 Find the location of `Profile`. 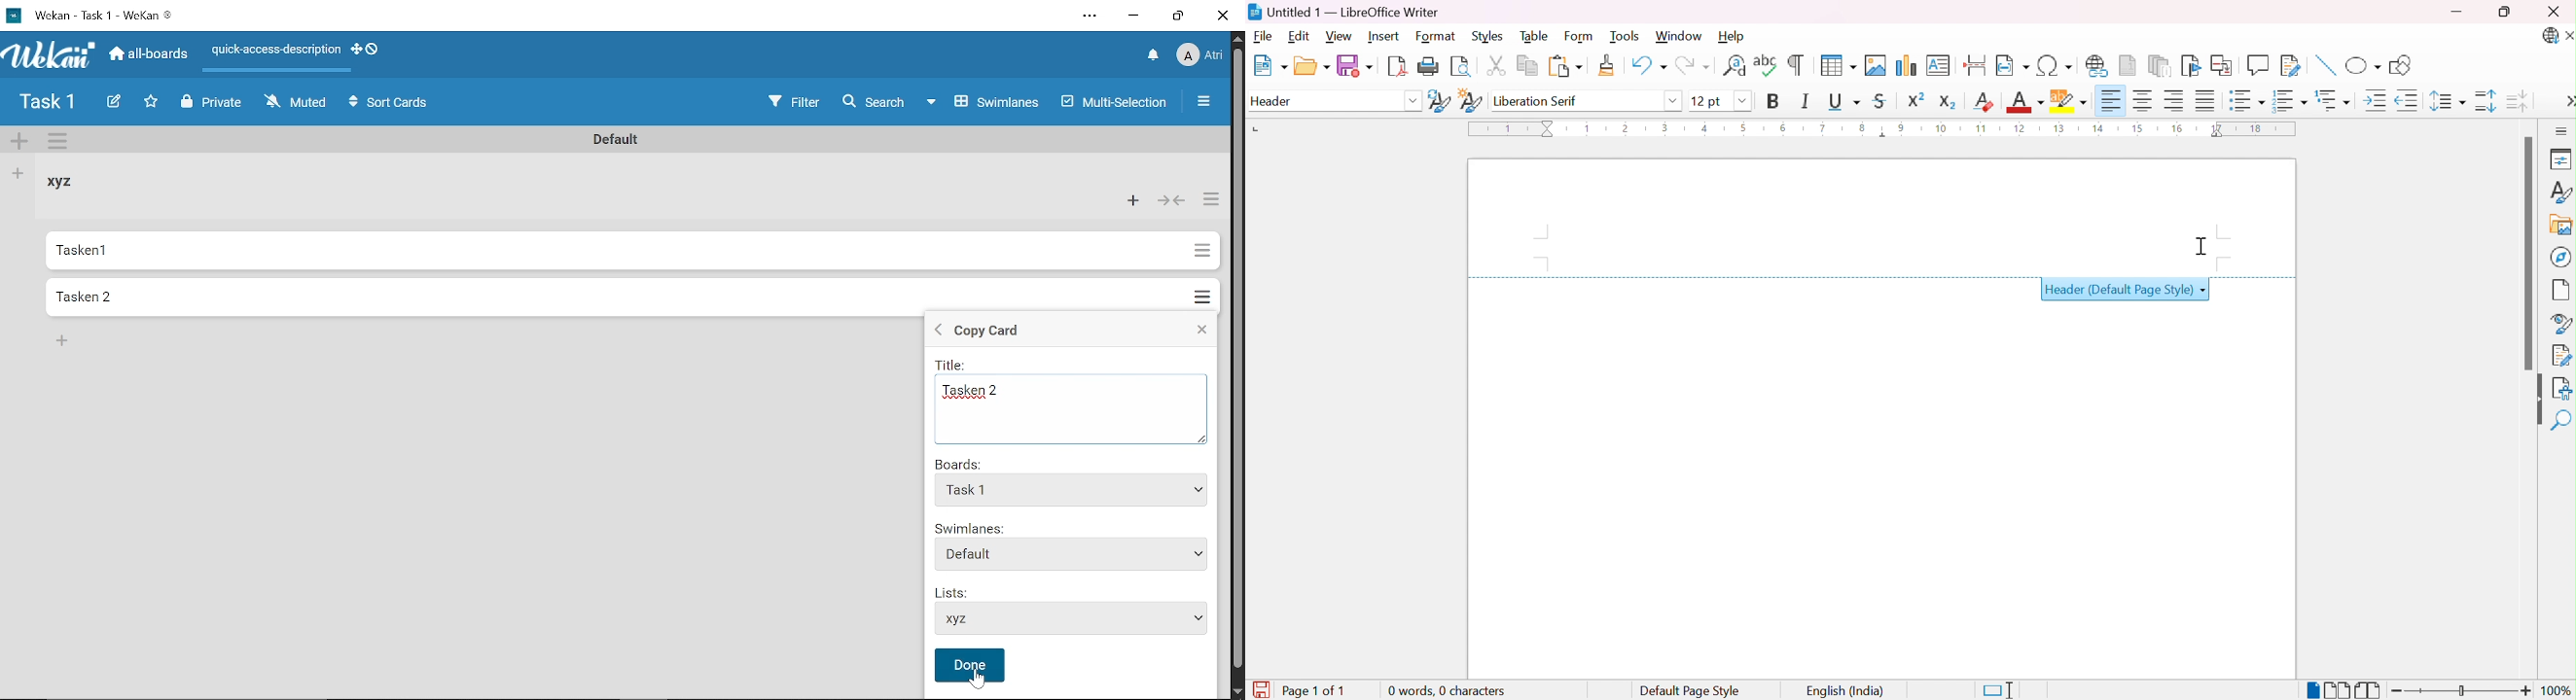

Profile is located at coordinates (1201, 56).